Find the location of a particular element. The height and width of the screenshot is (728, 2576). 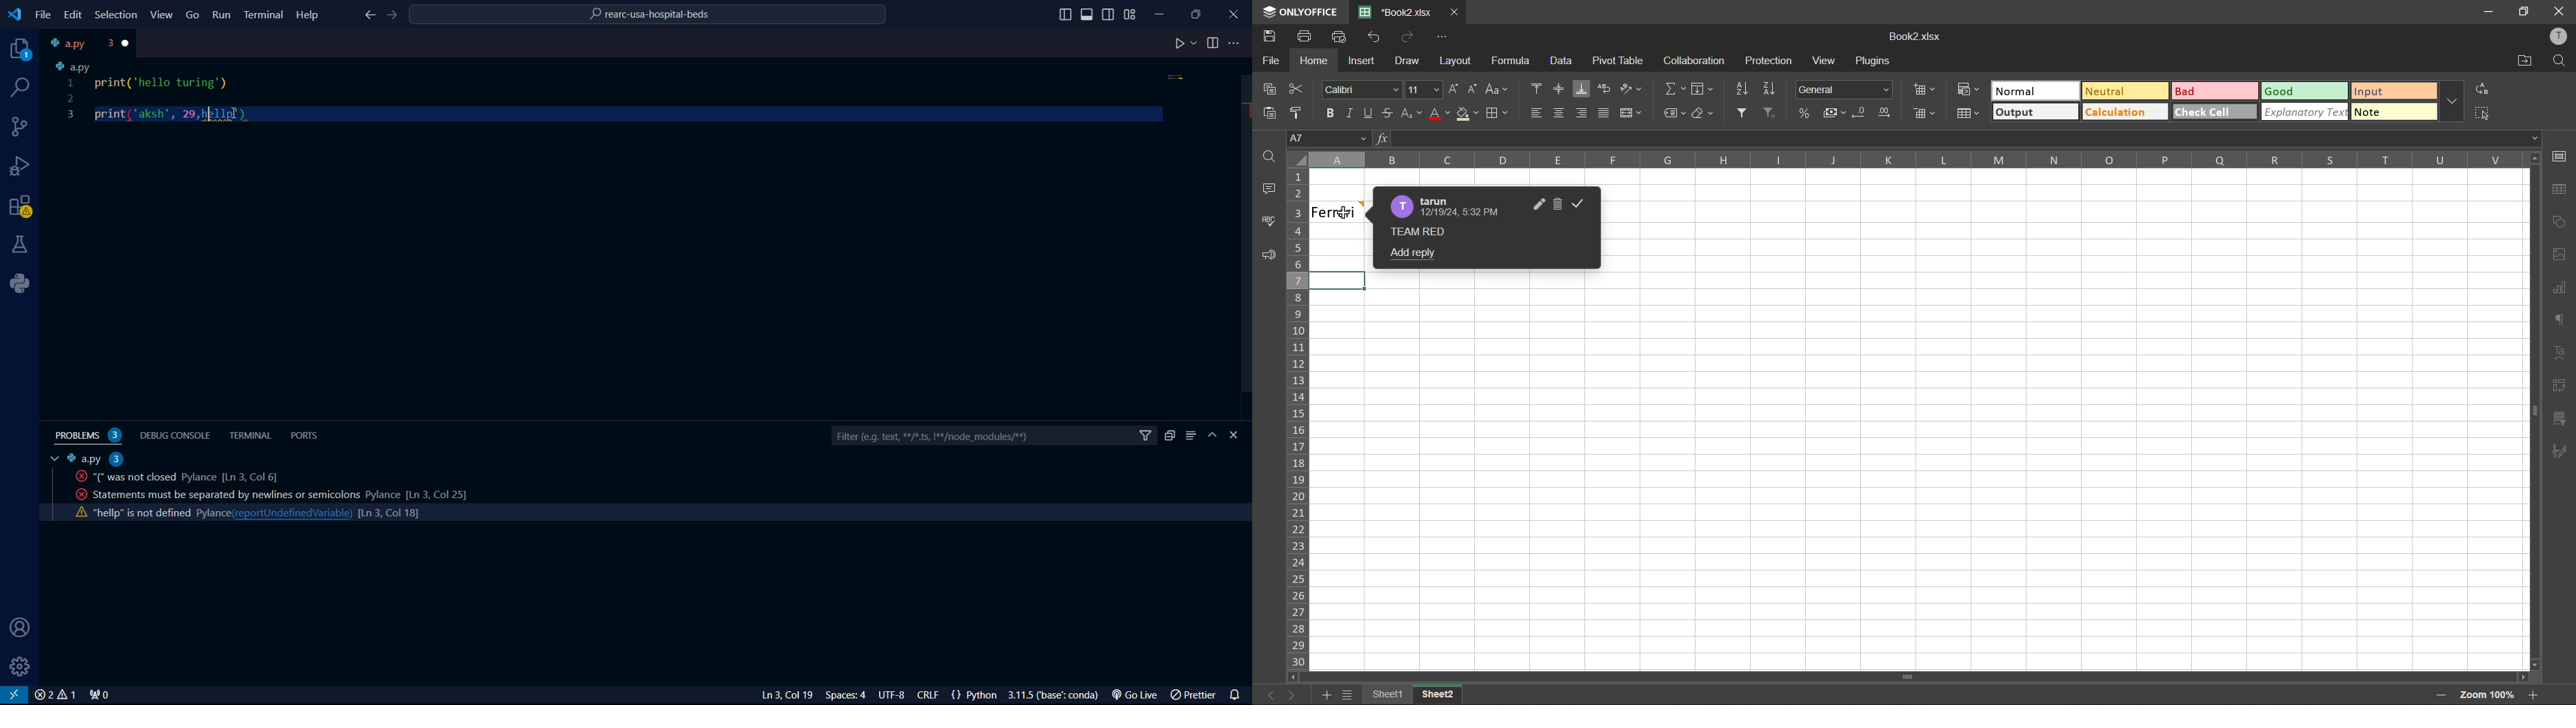

copy style is located at coordinates (1302, 113).